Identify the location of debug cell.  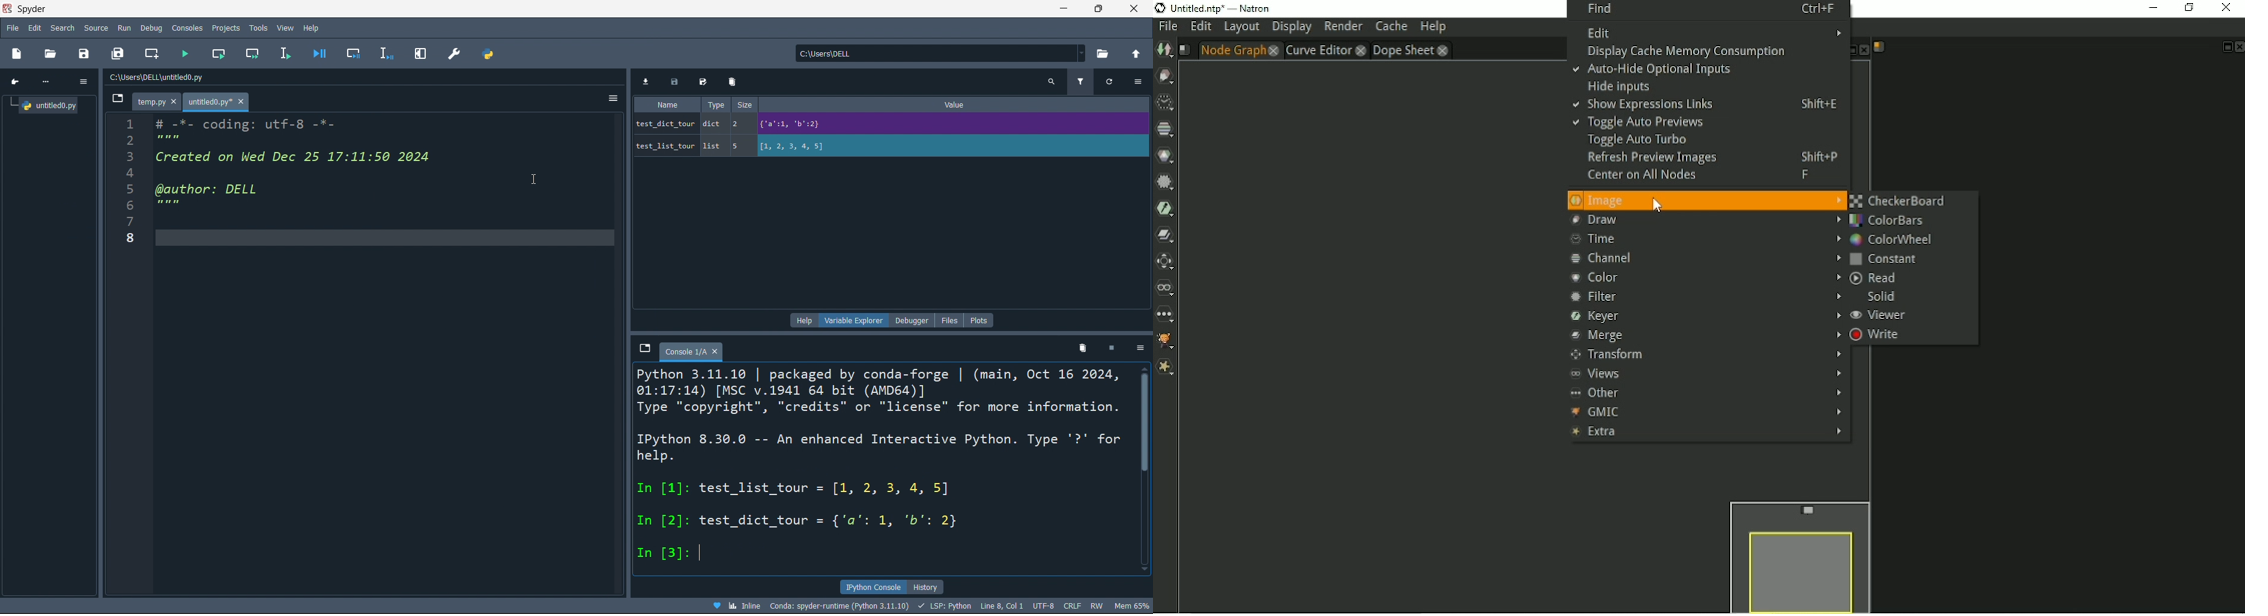
(351, 53).